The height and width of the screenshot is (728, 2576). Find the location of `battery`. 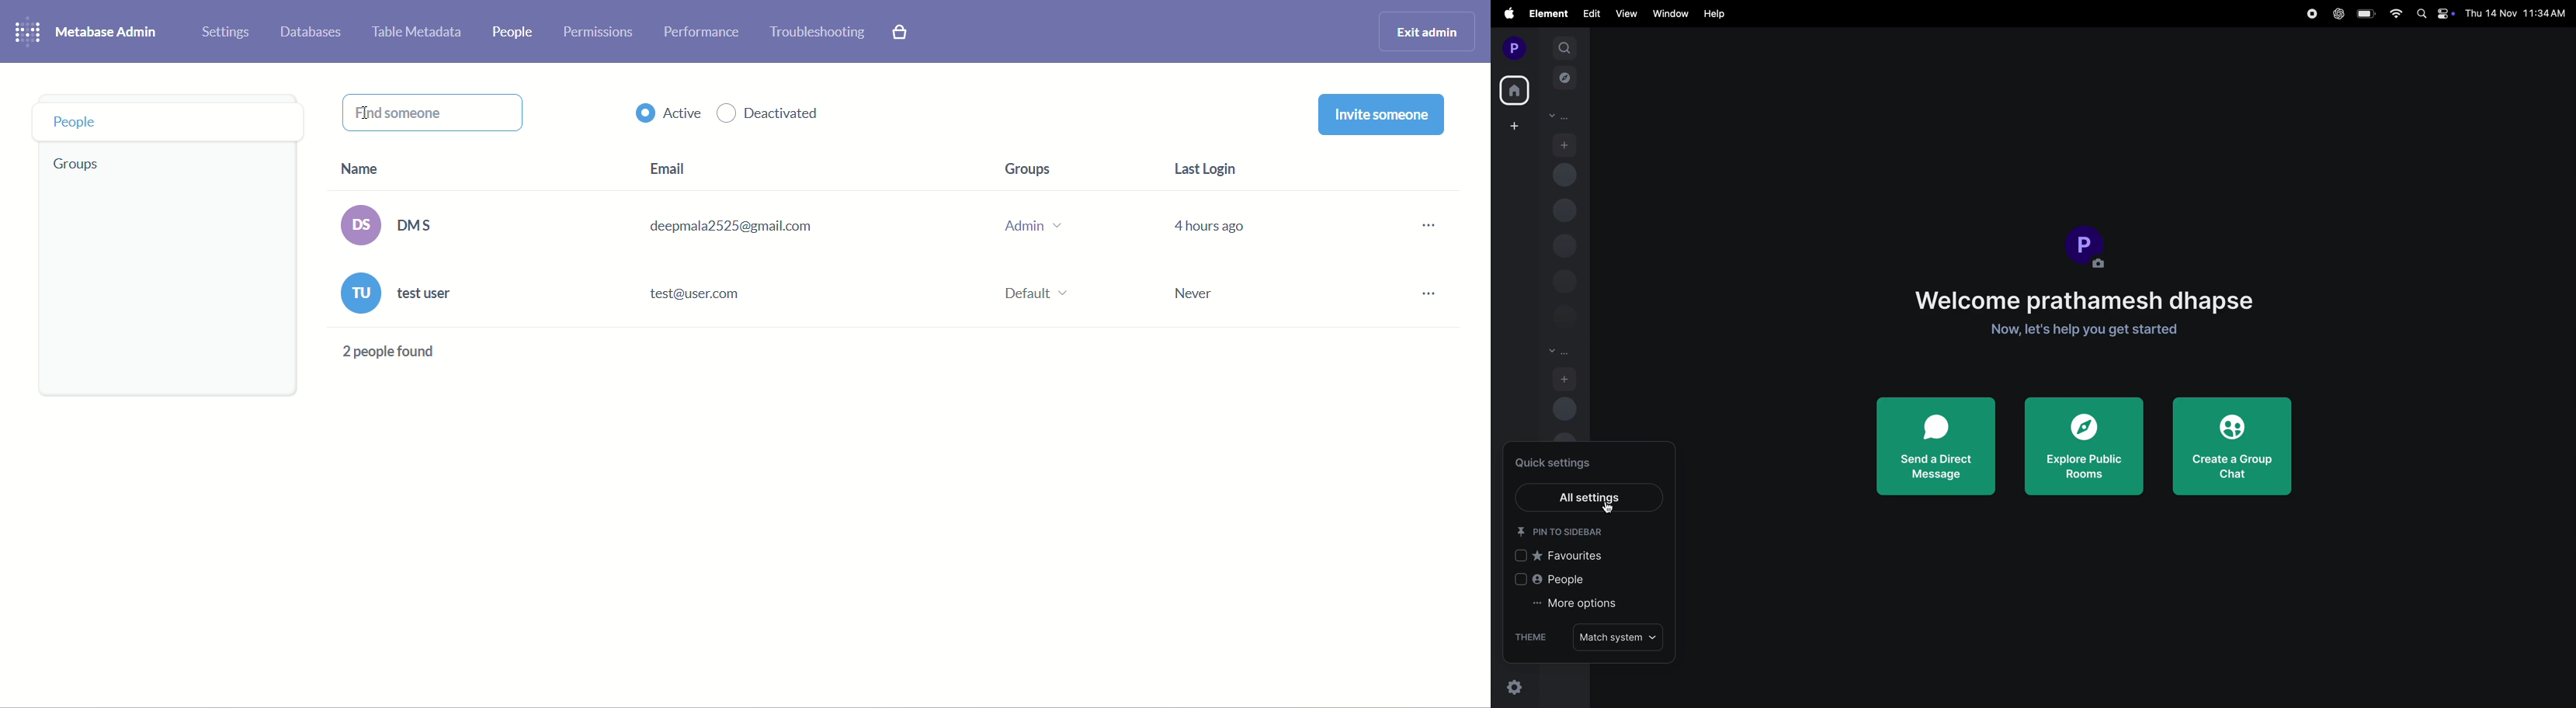

battery is located at coordinates (2365, 14).